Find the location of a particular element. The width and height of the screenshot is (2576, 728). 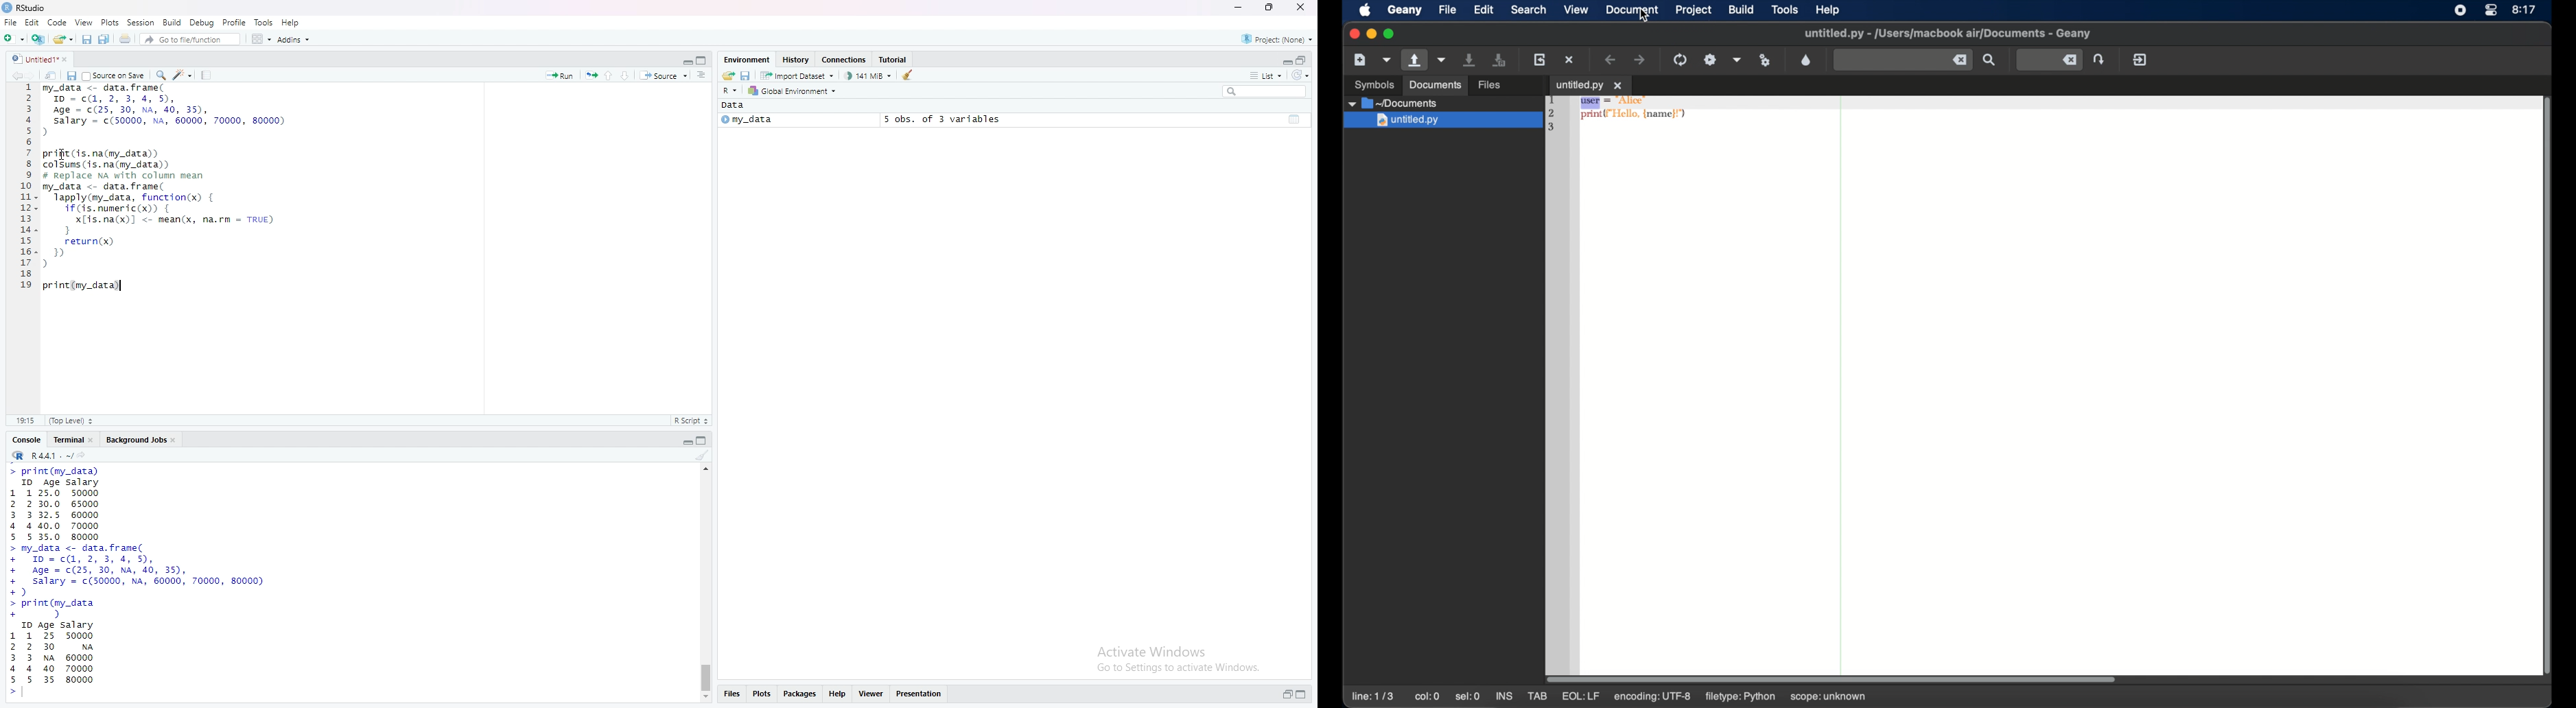

packages is located at coordinates (800, 693).